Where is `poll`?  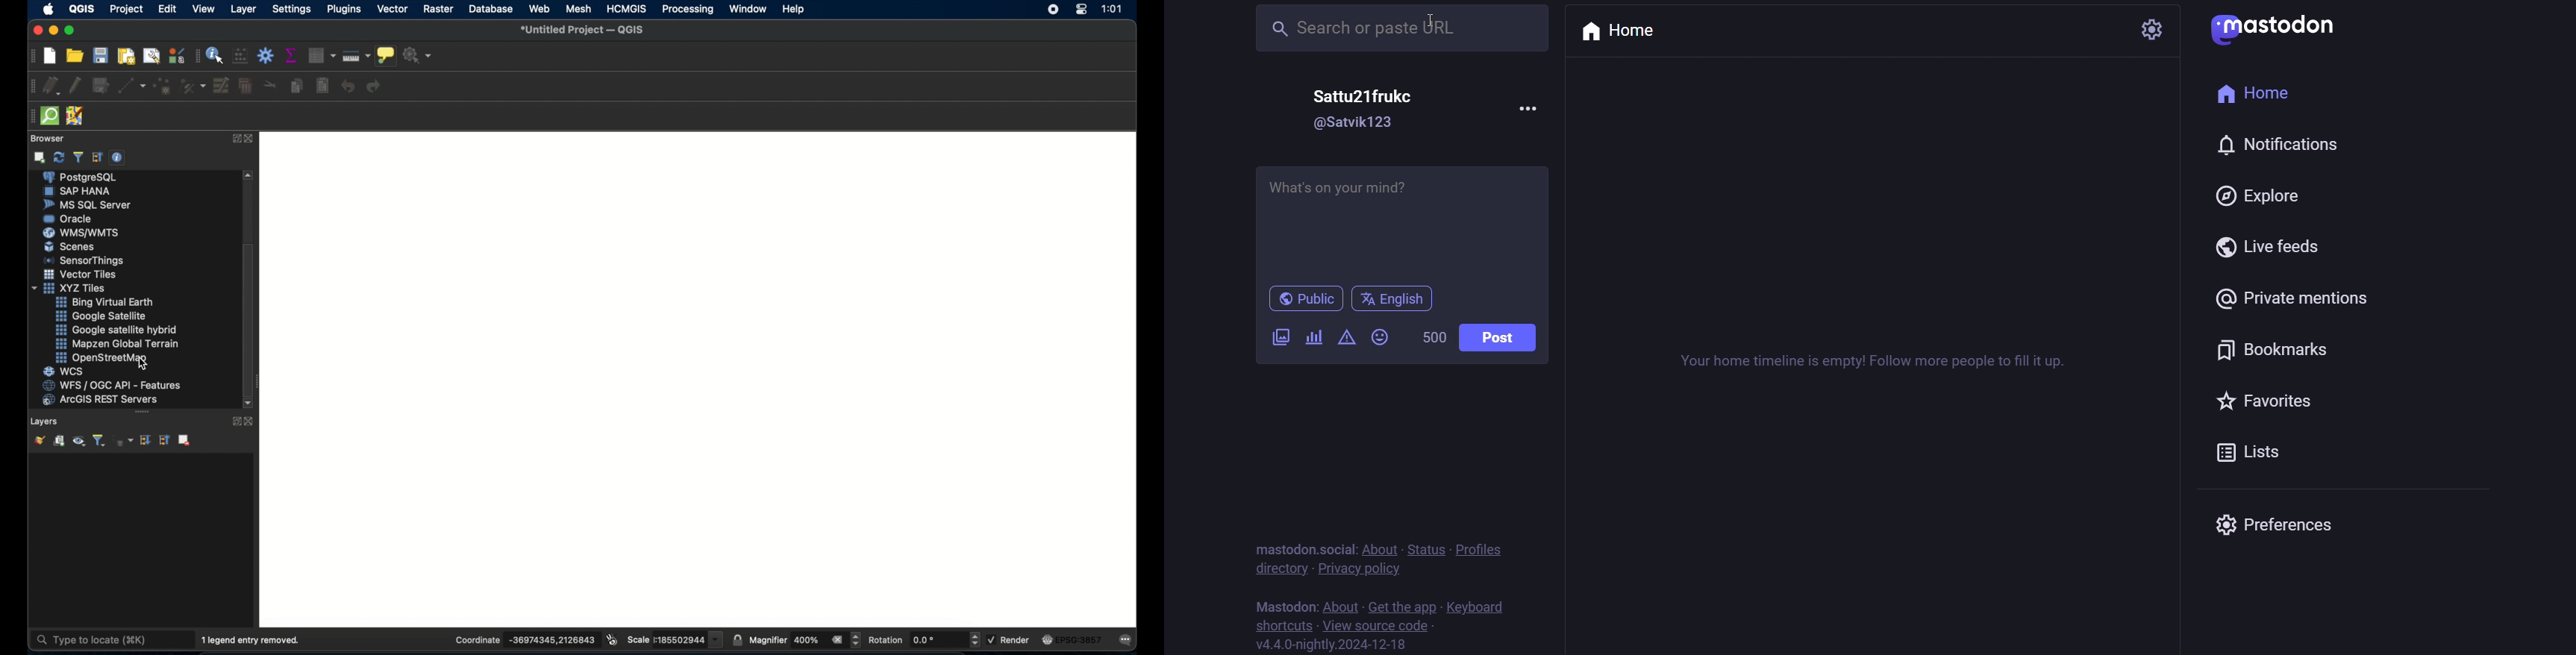 poll is located at coordinates (1313, 338).